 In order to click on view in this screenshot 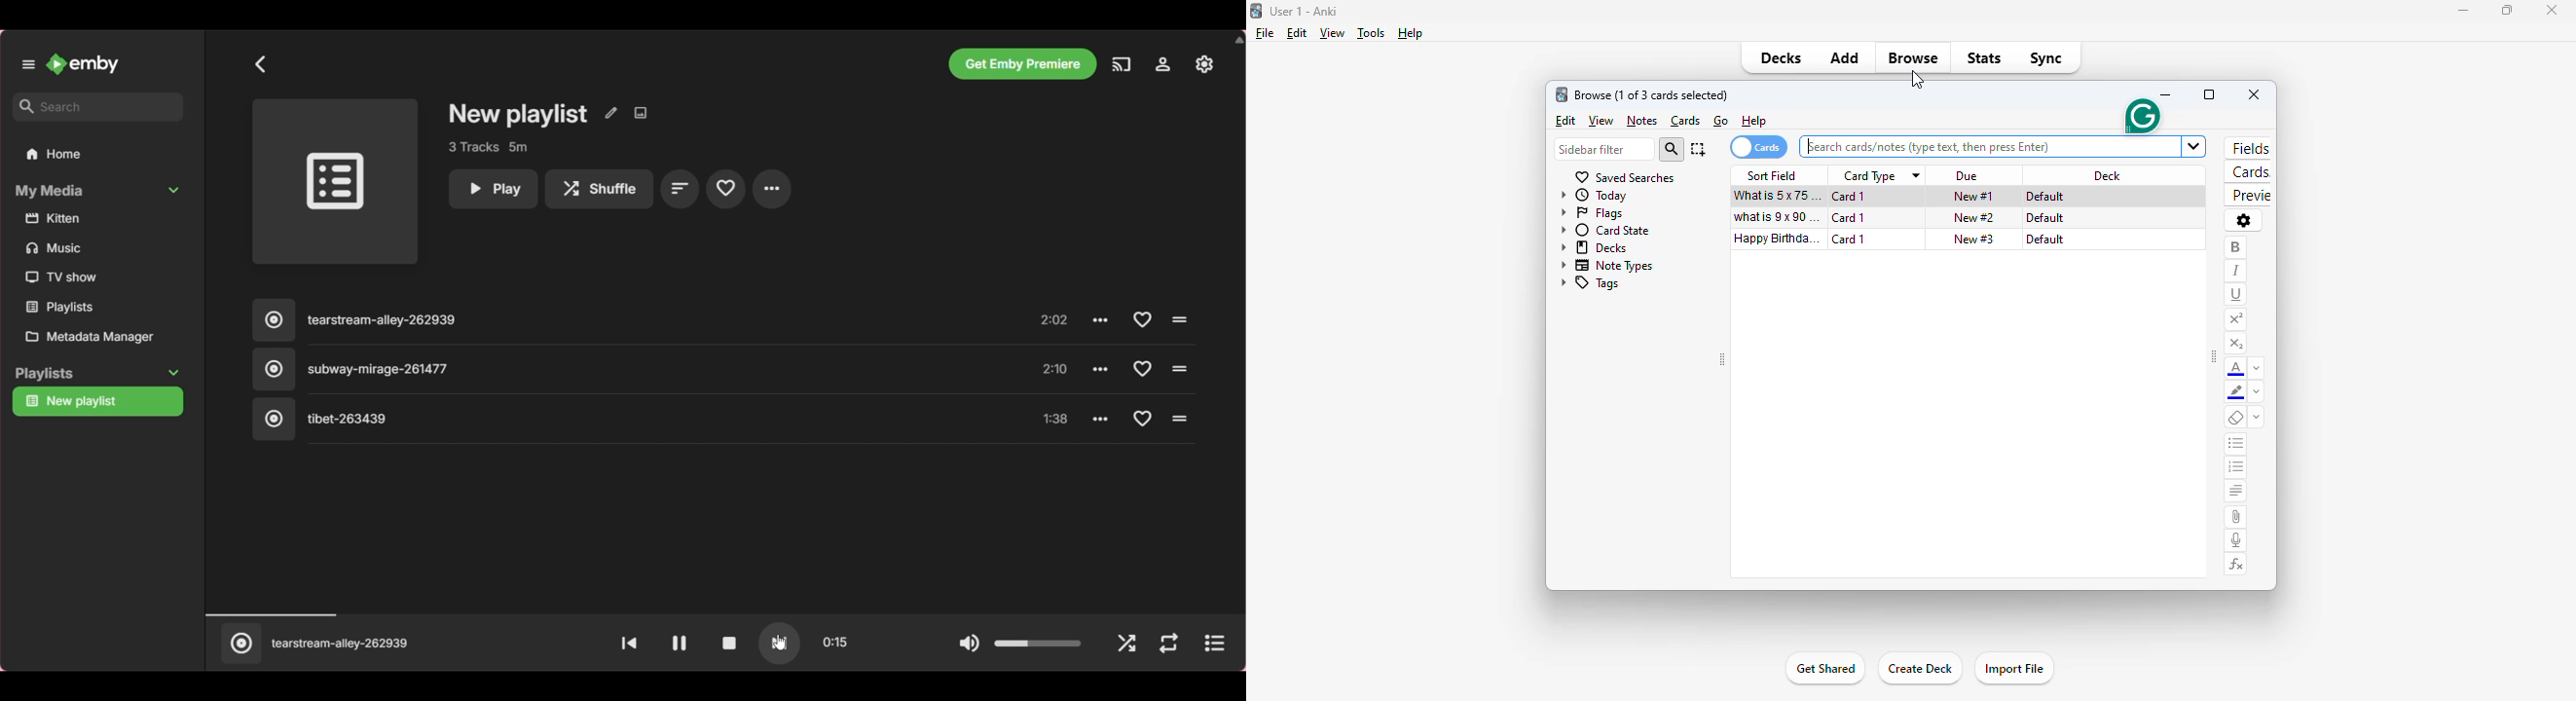, I will do `click(1602, 121)`.